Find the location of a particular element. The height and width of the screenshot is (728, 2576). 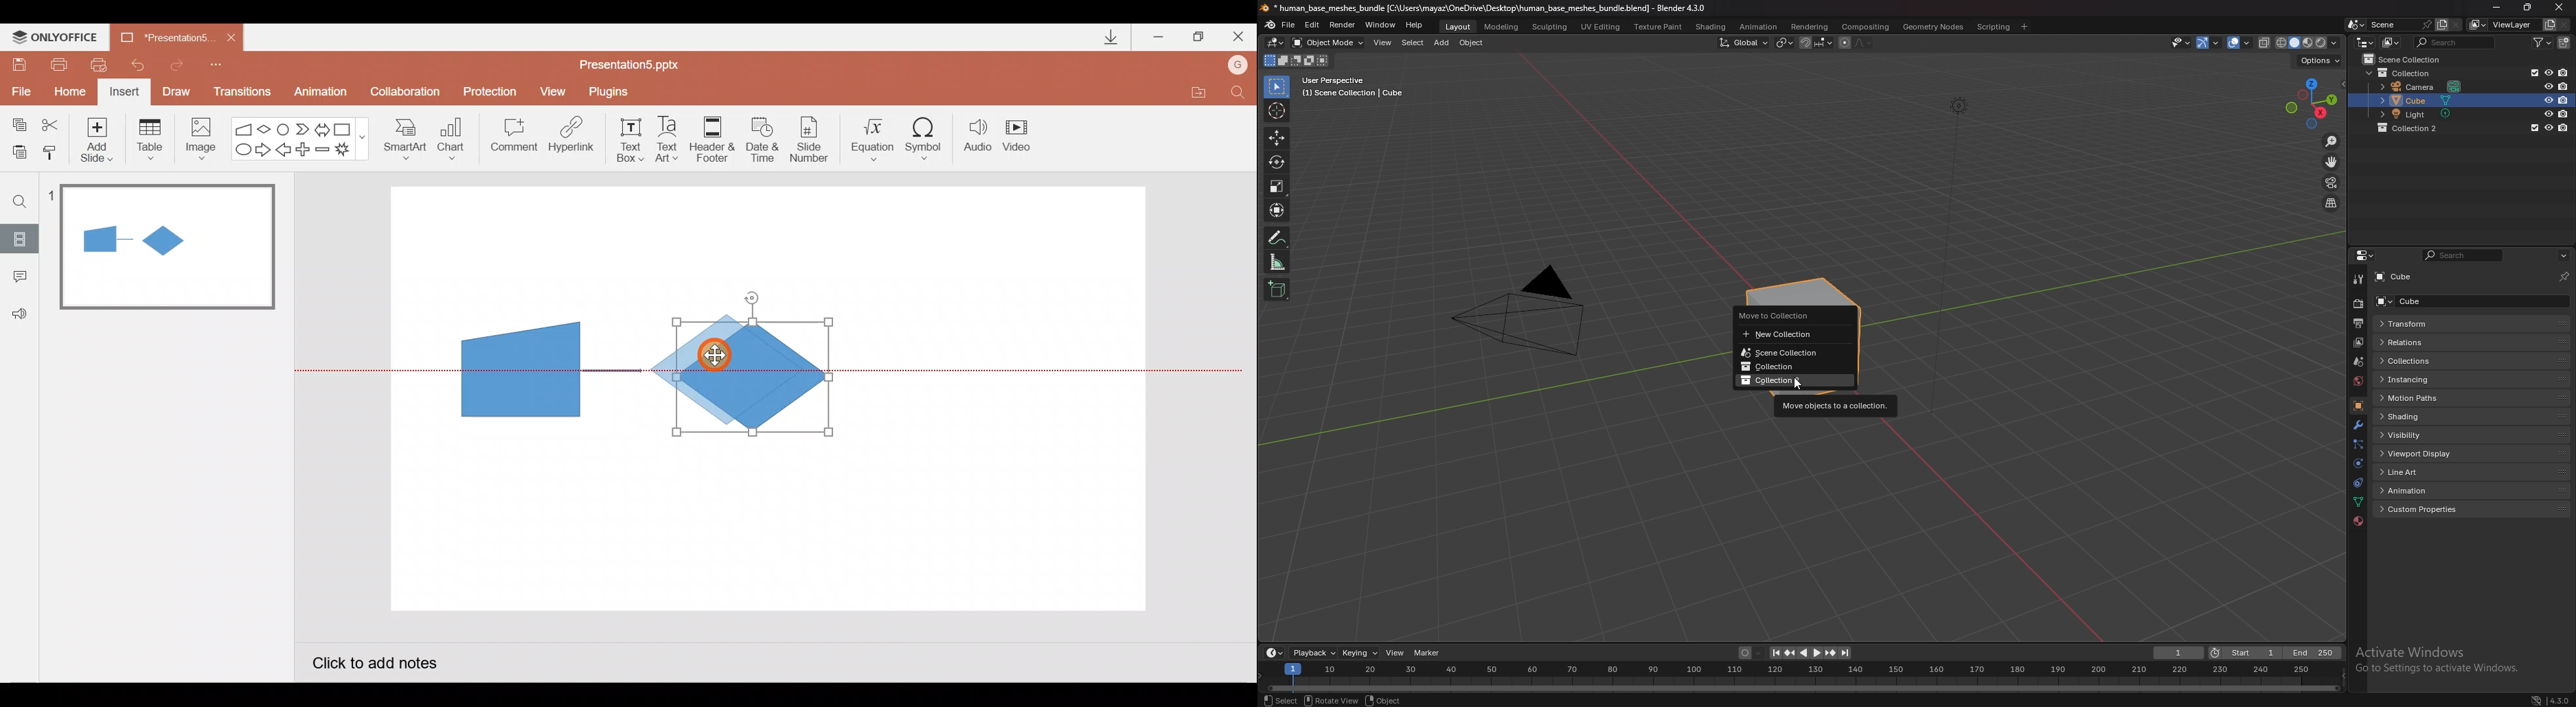

Home is located at coordinates (66, 88).